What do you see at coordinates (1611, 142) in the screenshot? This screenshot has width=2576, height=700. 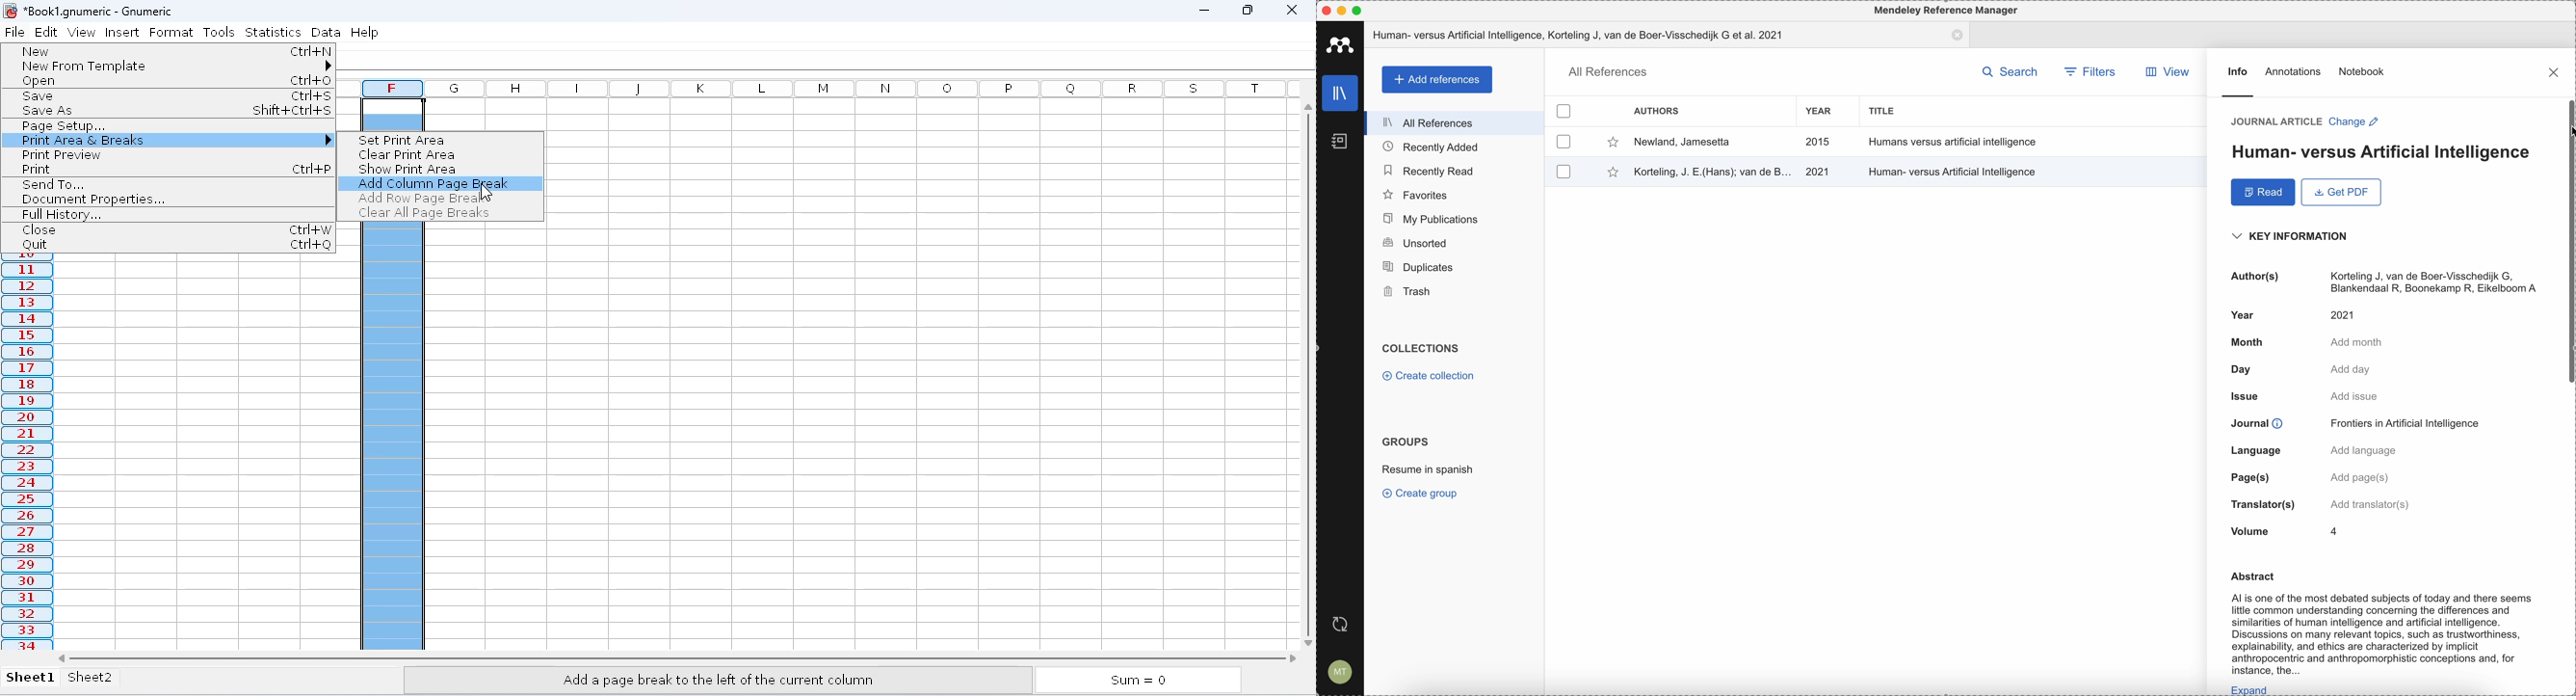 I see `favorite` at bounding box center [1611, 142].